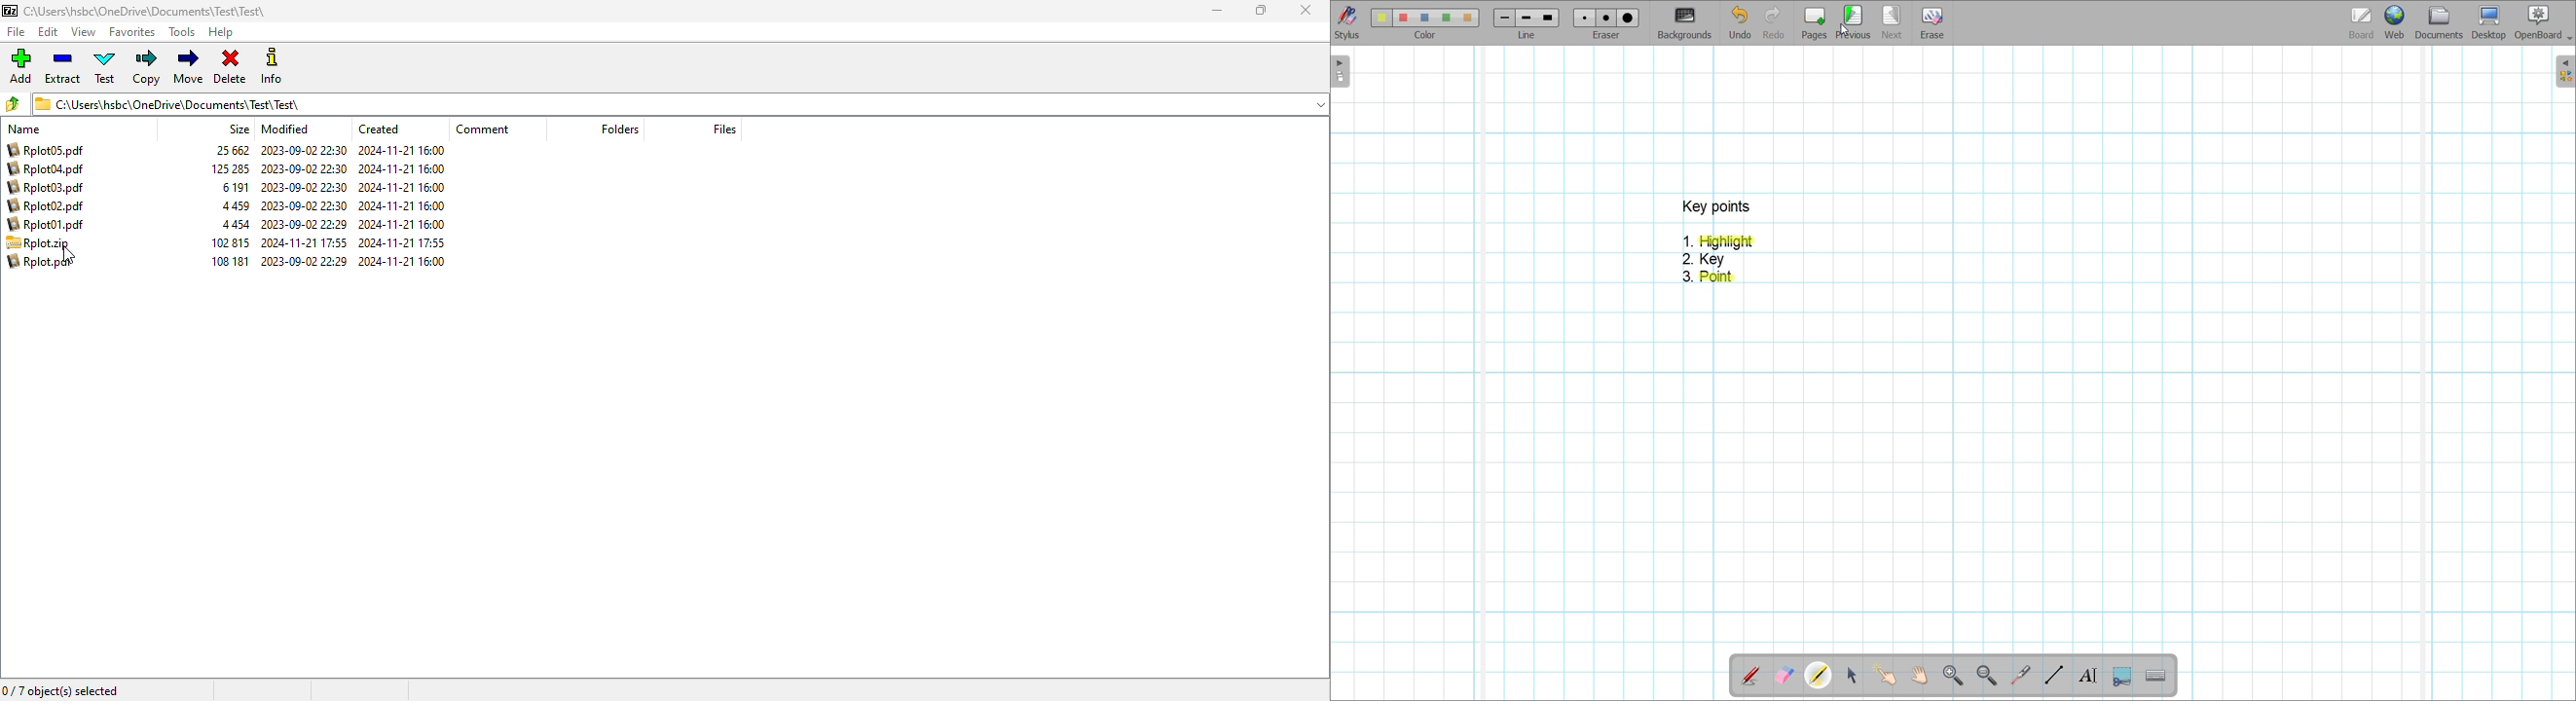 This screenshot has height=728, width=2576. I want to click on 125 285, so click(226, 170).